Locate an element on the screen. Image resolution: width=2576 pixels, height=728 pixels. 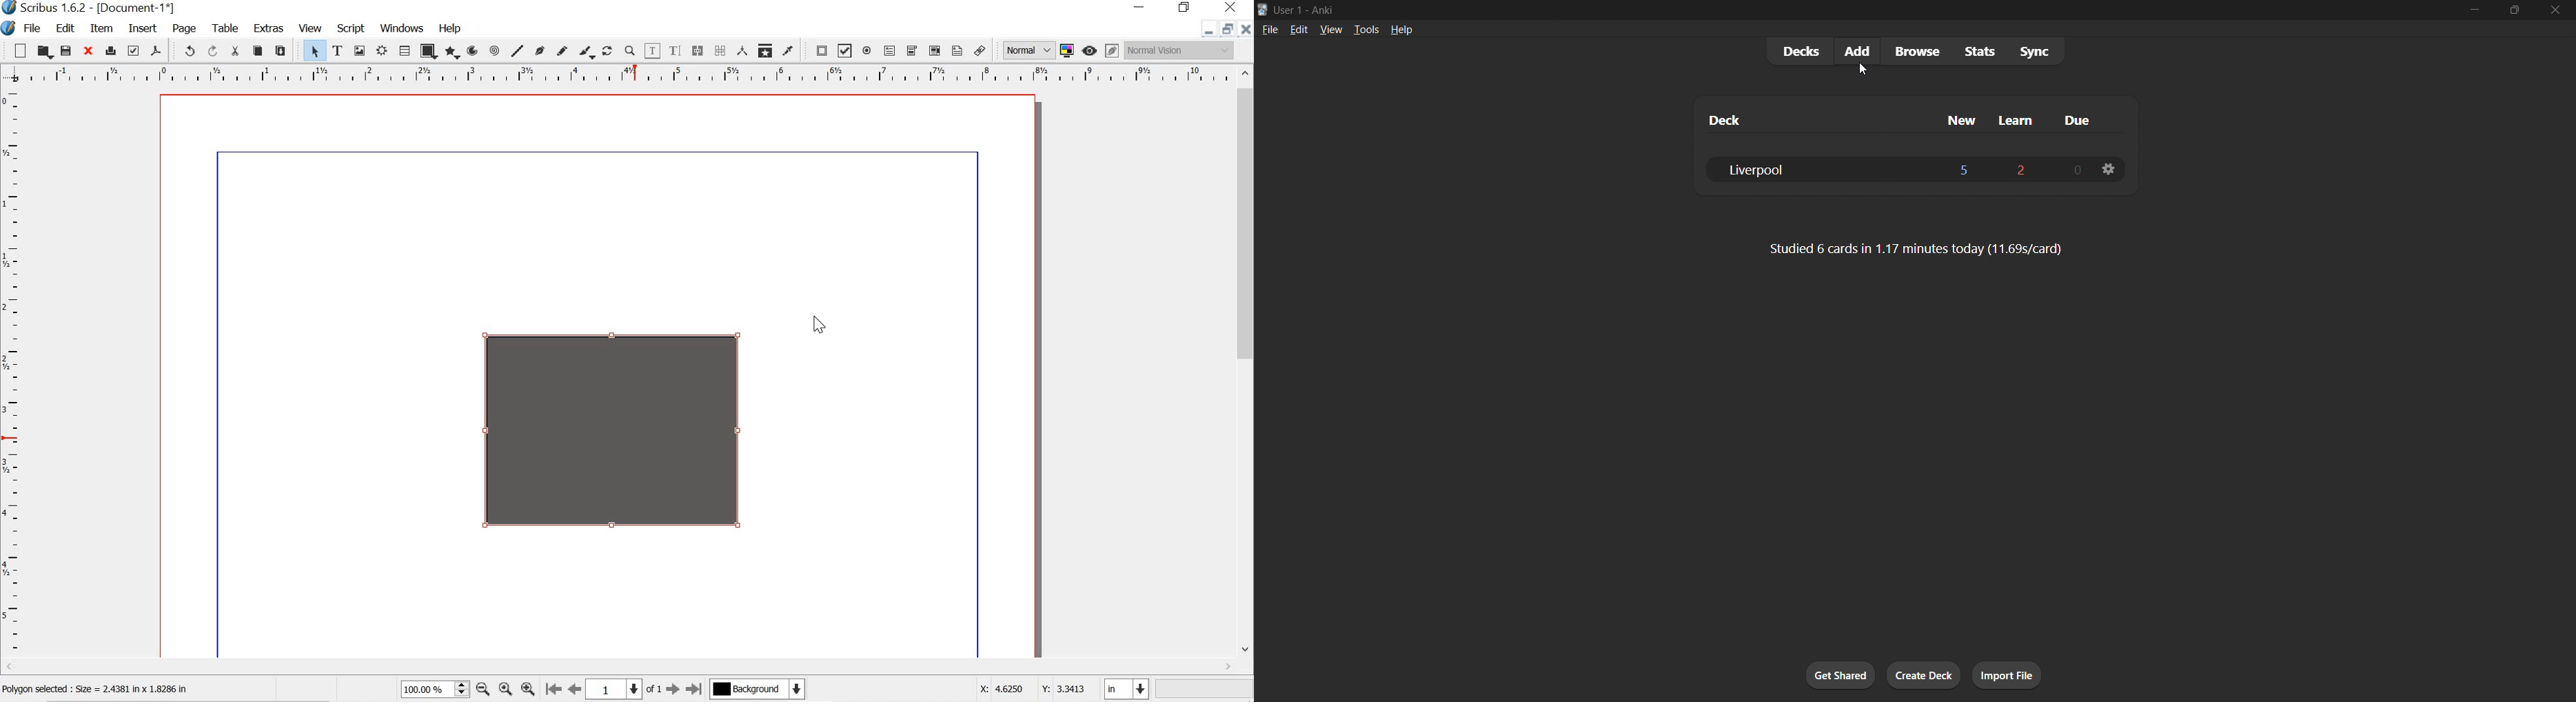
cursor after last action is located at coordinates (822, 325).